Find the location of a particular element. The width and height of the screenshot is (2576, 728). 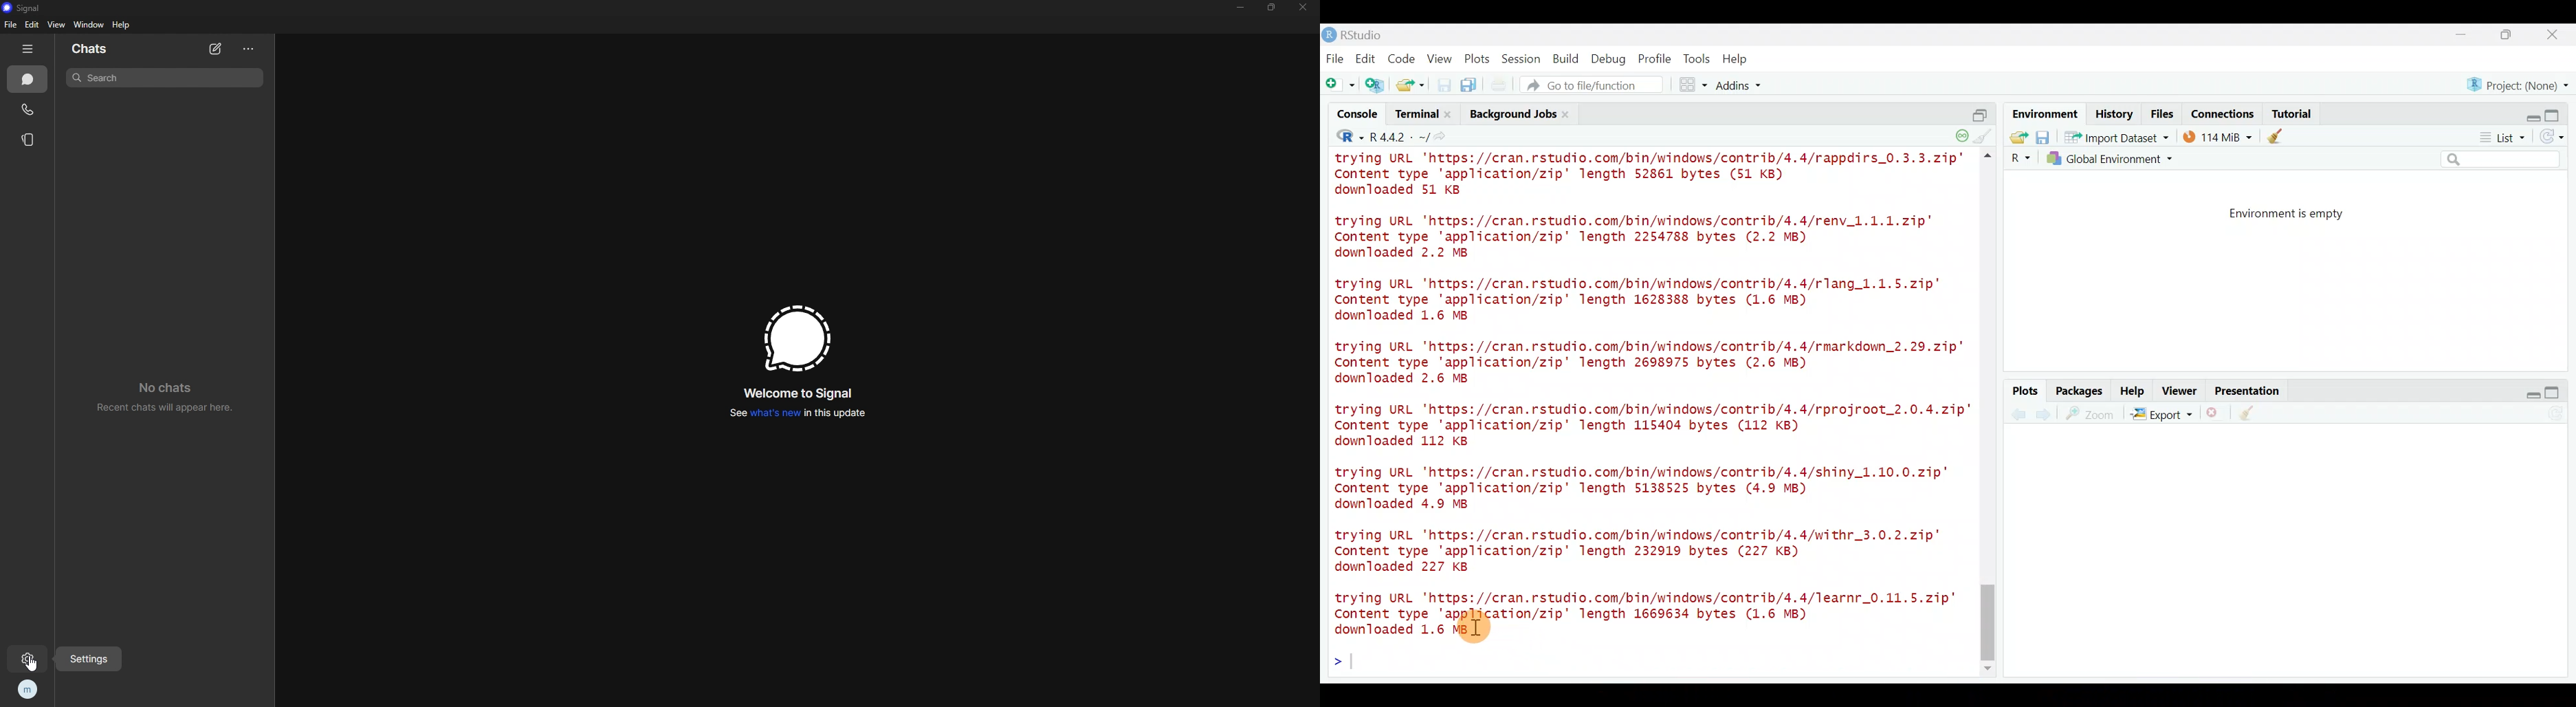

close is located at coordinates (2553, 37).